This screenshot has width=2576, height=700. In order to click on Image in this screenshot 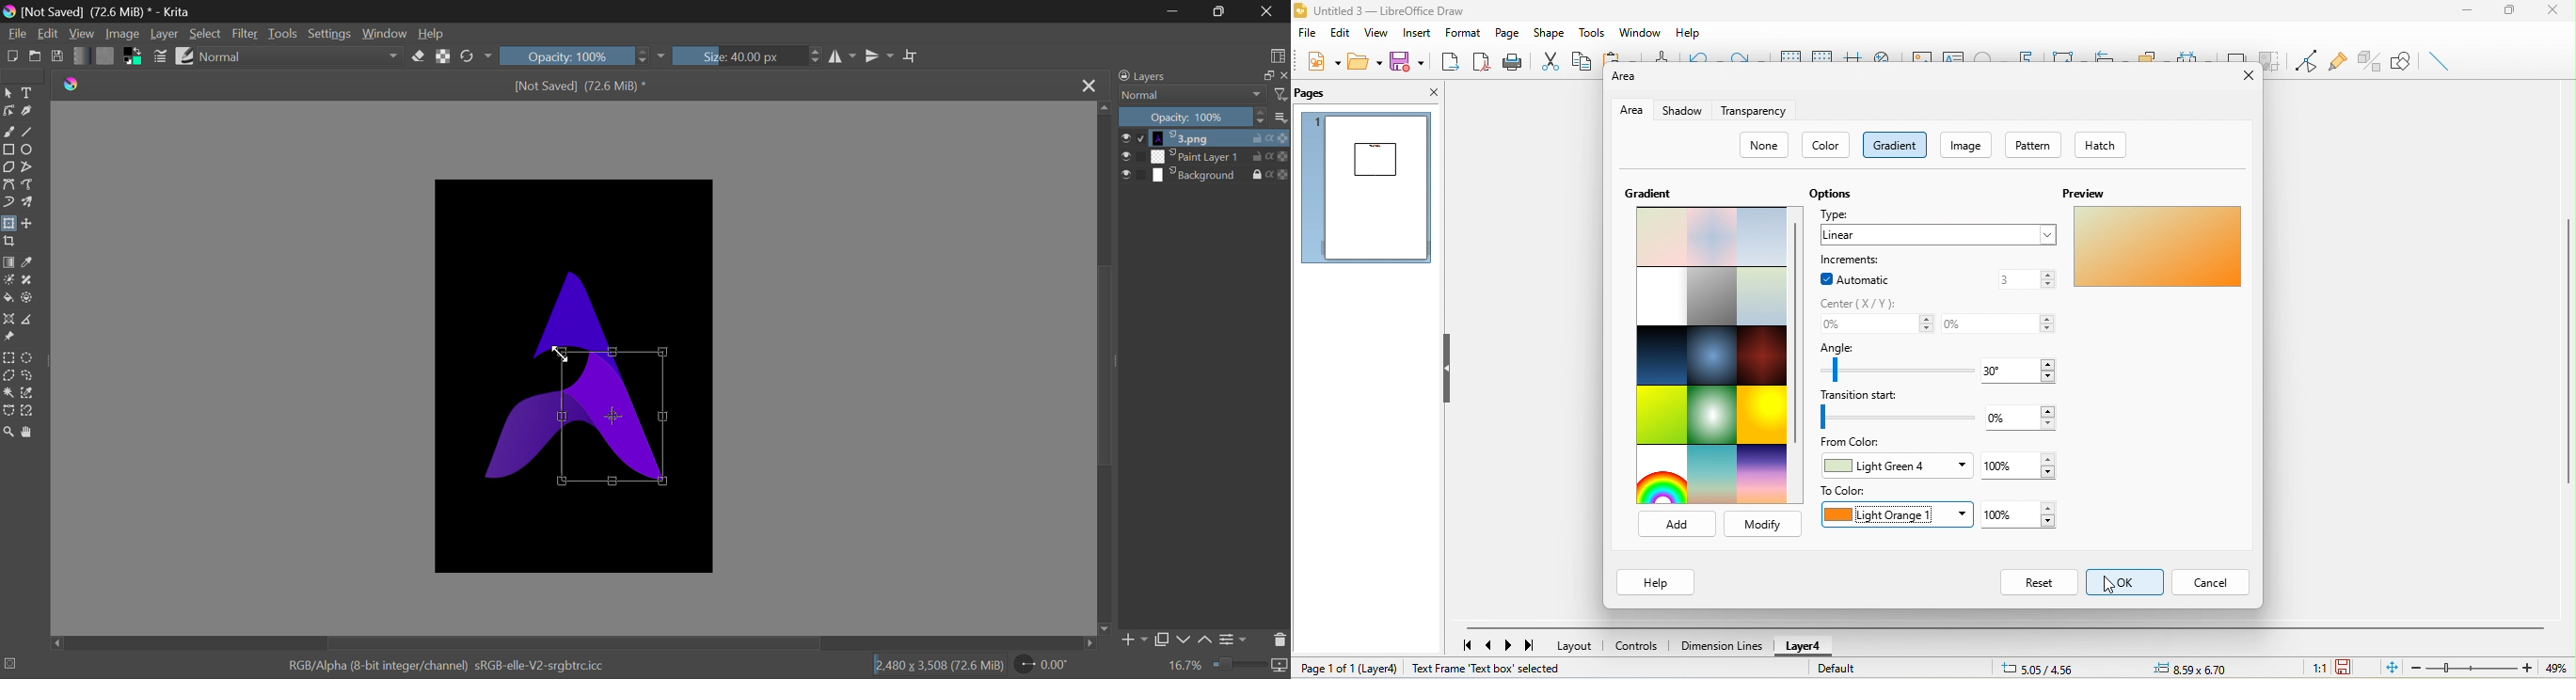, I will do `click(124, 35)`.